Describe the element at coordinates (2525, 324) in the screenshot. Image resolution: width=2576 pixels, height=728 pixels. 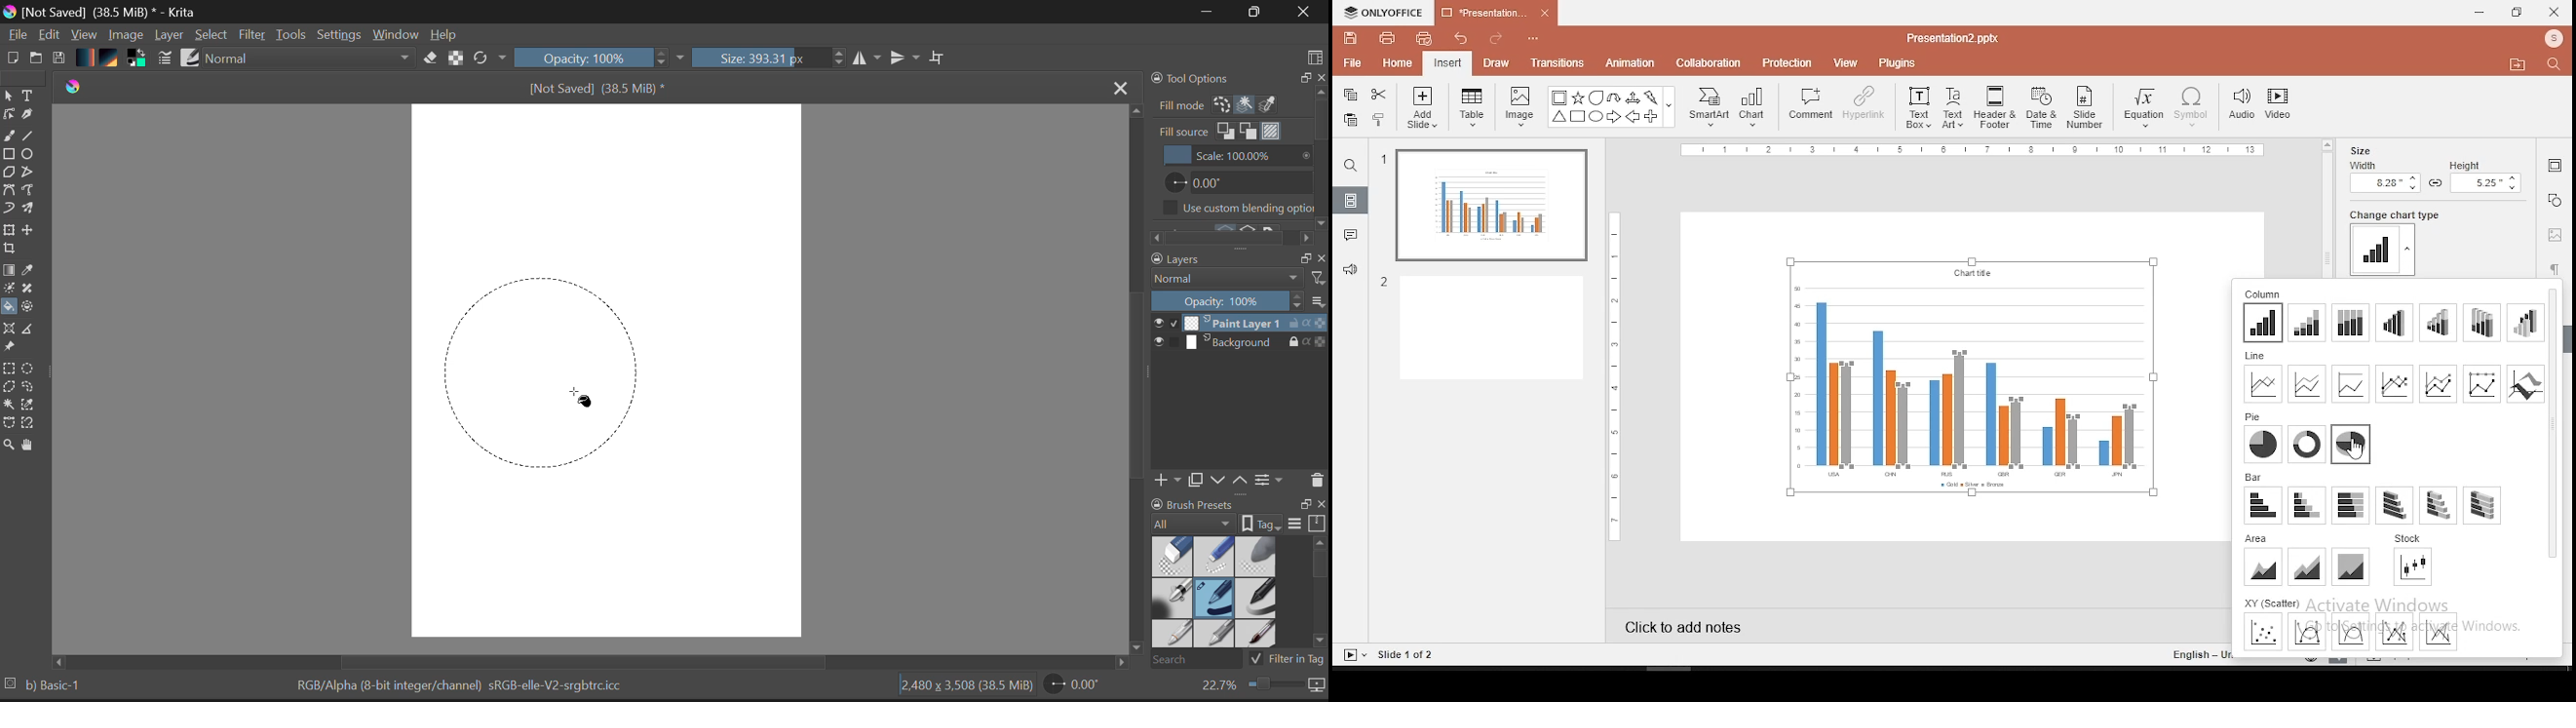
I see `column 7` at that location.